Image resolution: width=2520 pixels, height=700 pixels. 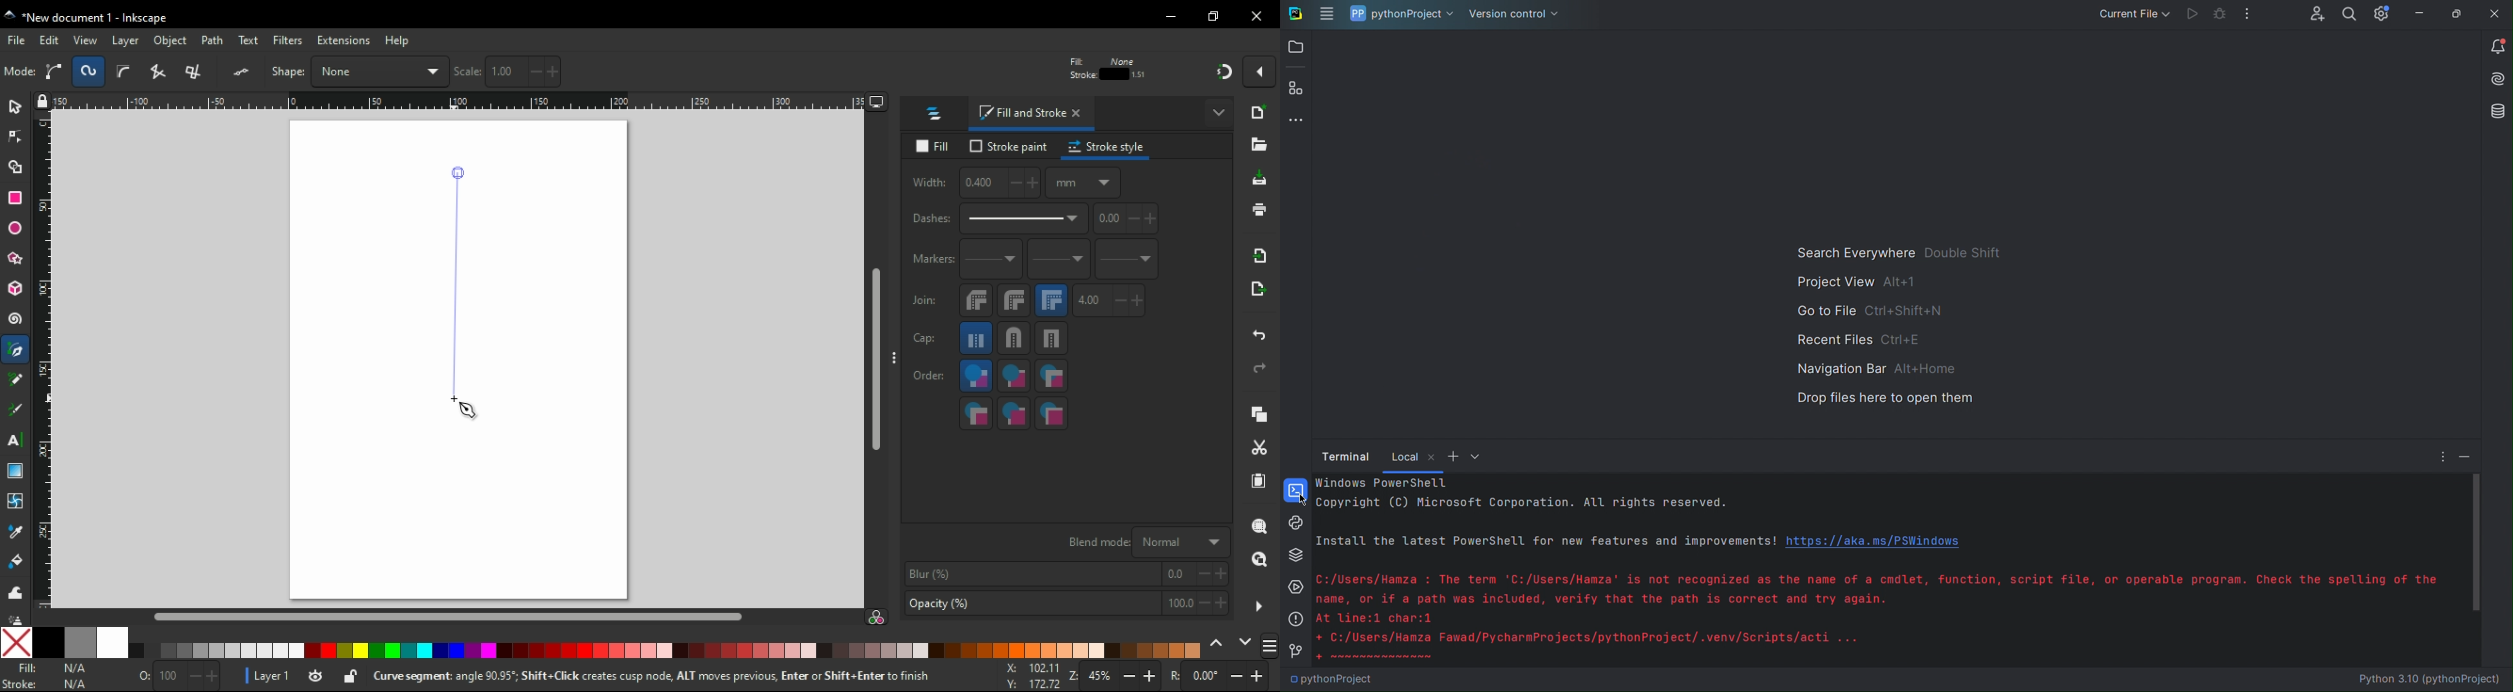 What do you see at coordinates (452, 615) in the screenshot?
I see `scroll bar` at bounding box center [452, 615].